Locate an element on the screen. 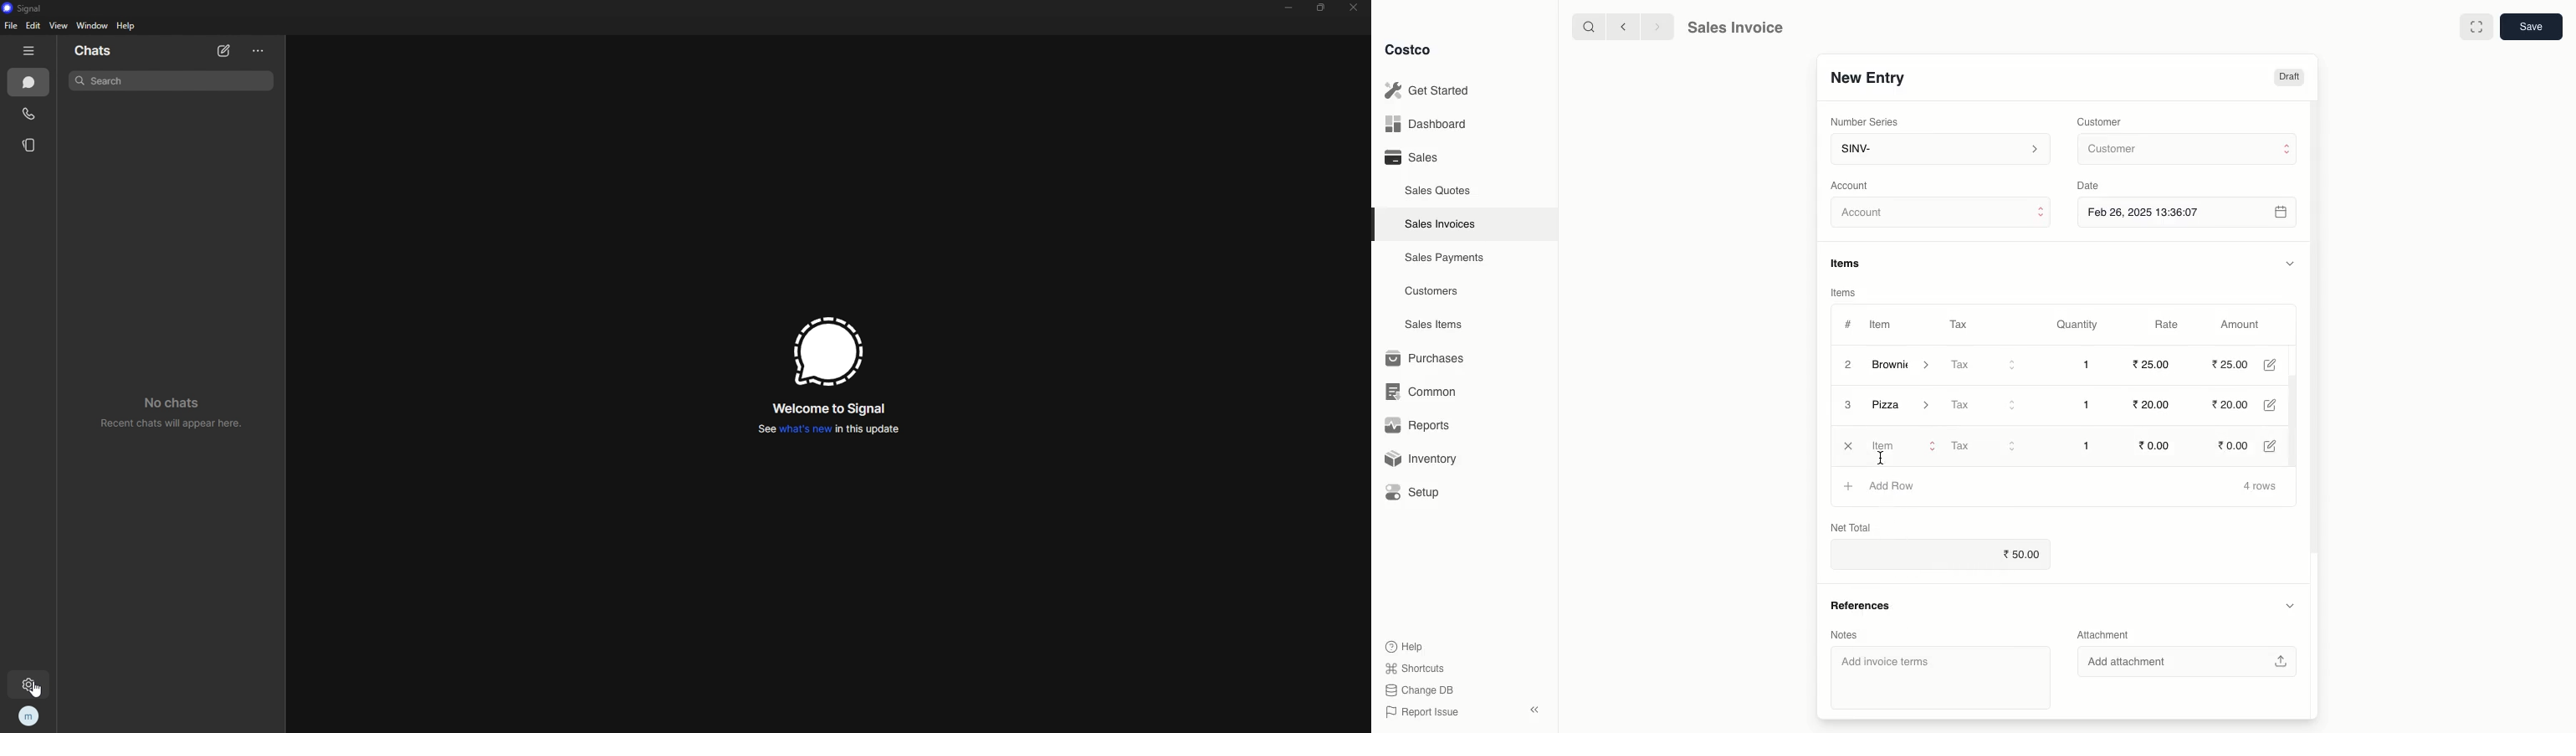  Sales Invoice is located at coordinates (1735, 29).